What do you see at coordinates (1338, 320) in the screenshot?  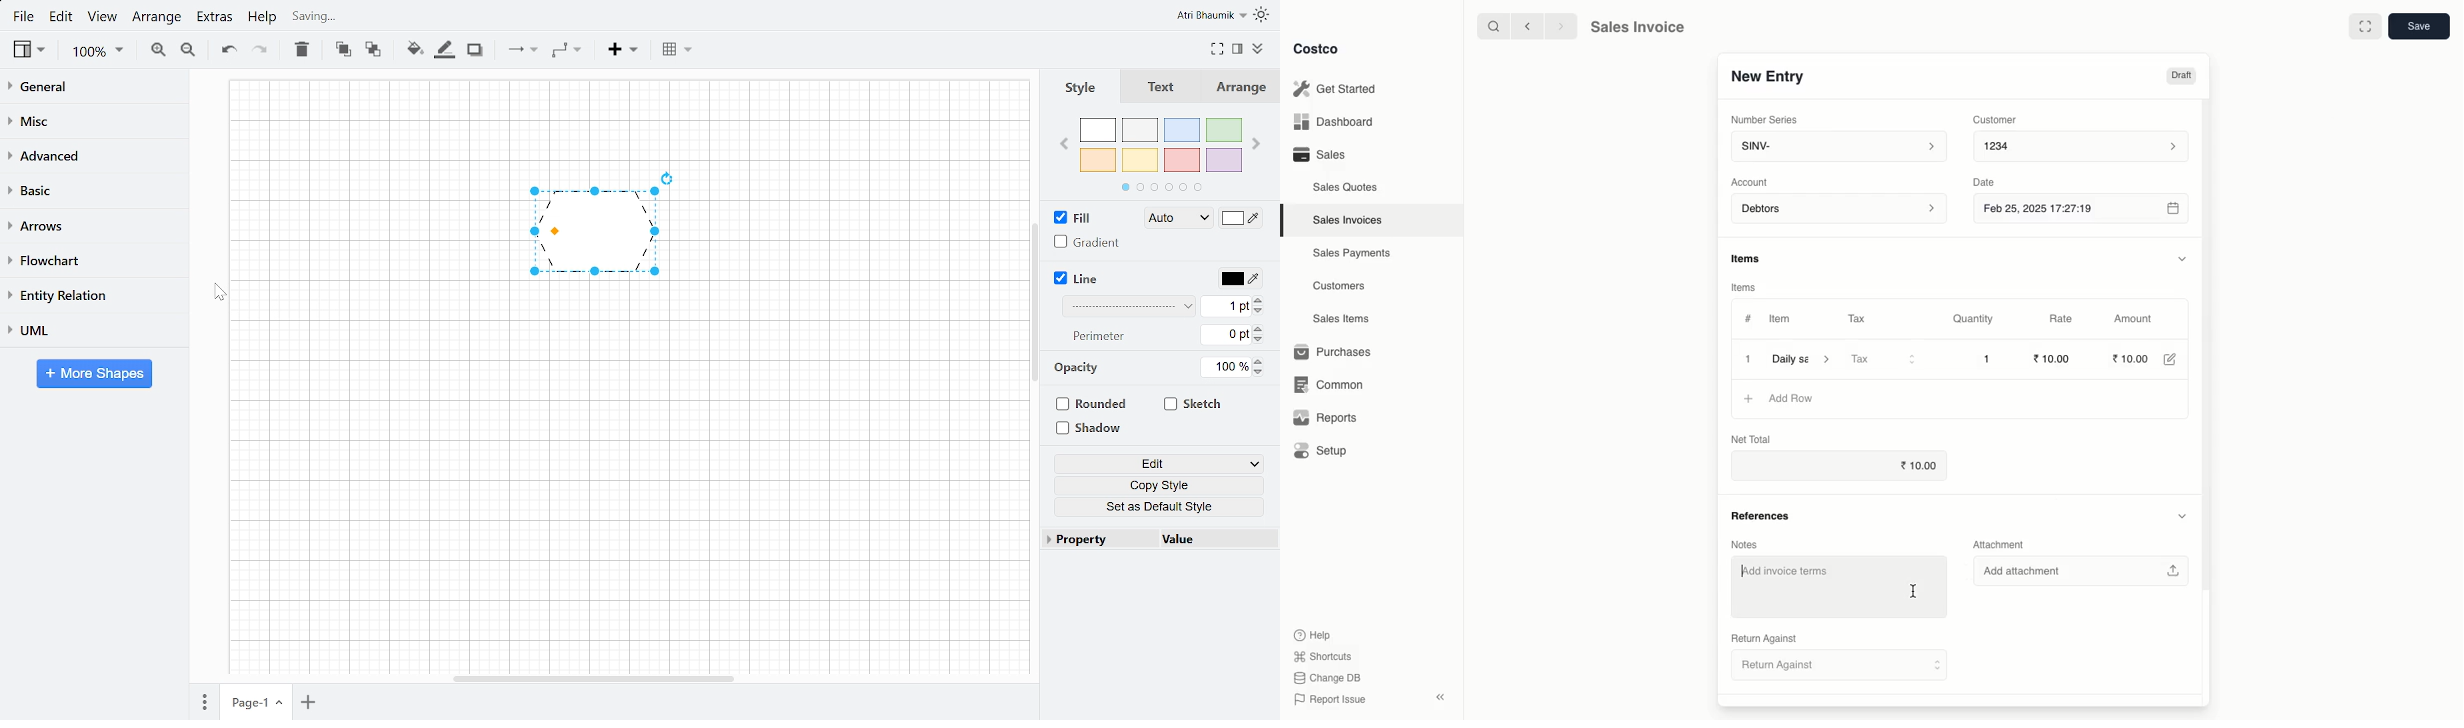 I see `Sales Items.` at bounding box center [1338, 320].